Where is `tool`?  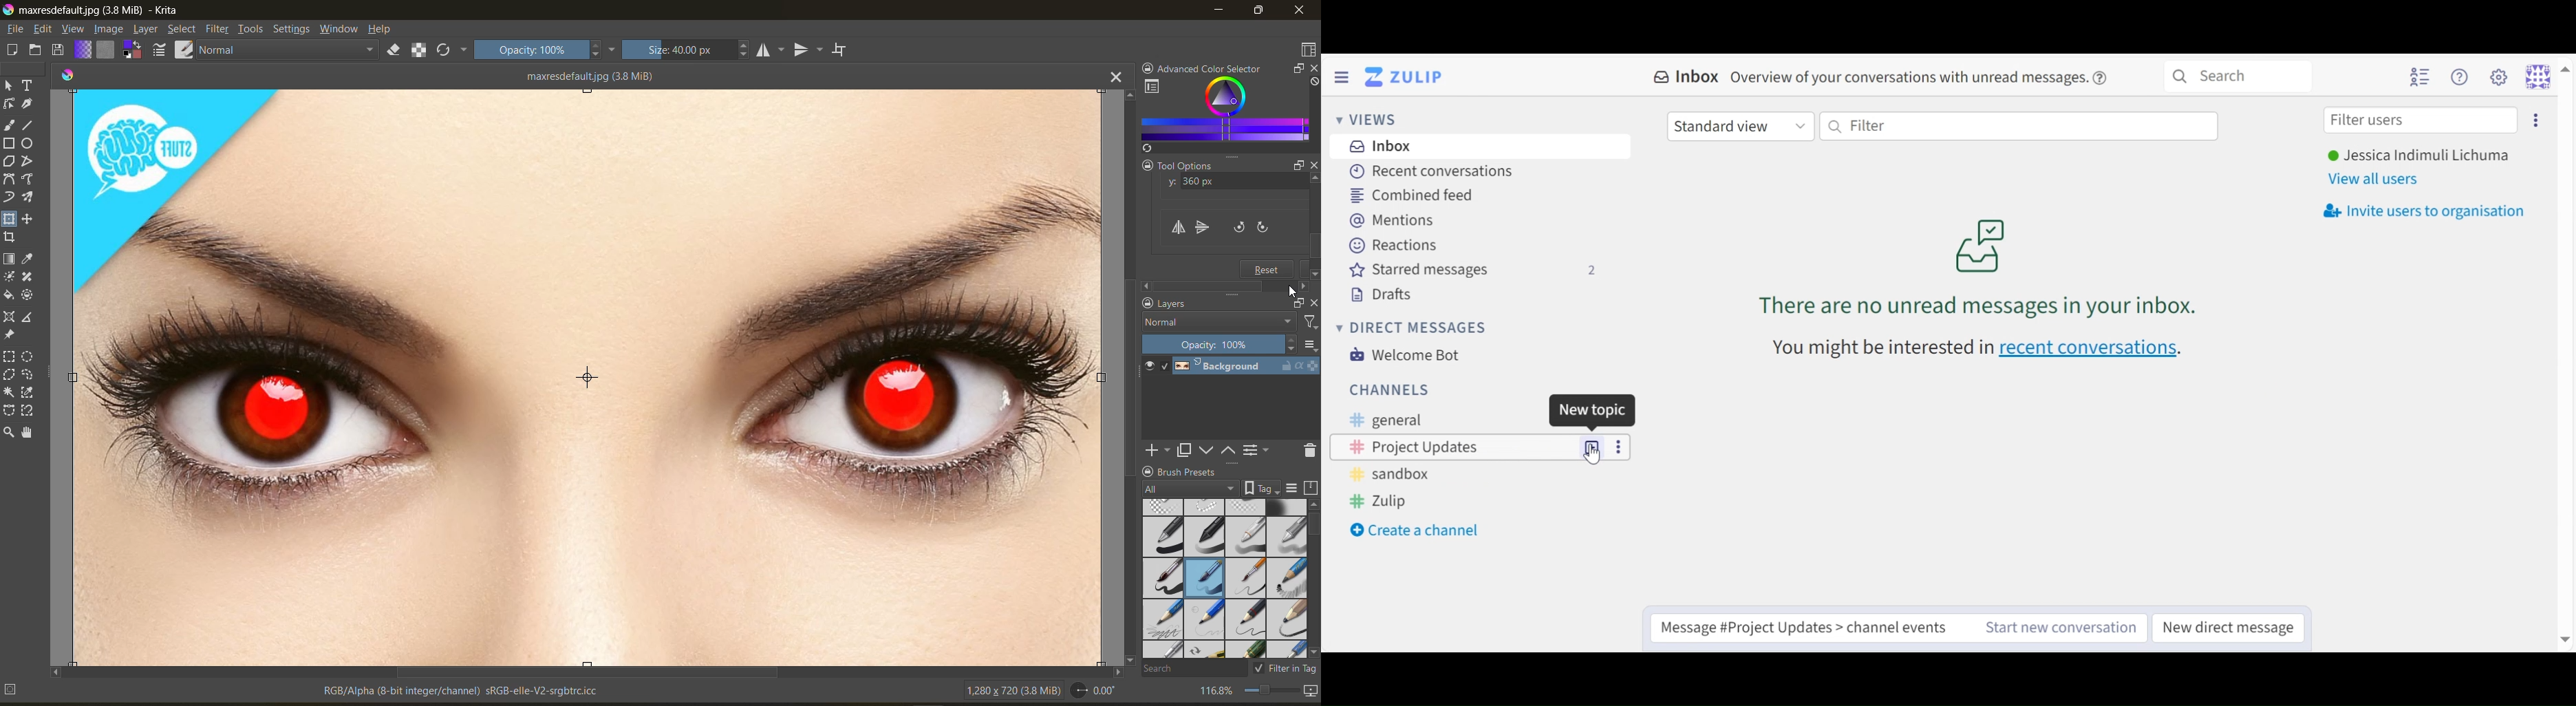
tool is located at coordinates (28, 180).